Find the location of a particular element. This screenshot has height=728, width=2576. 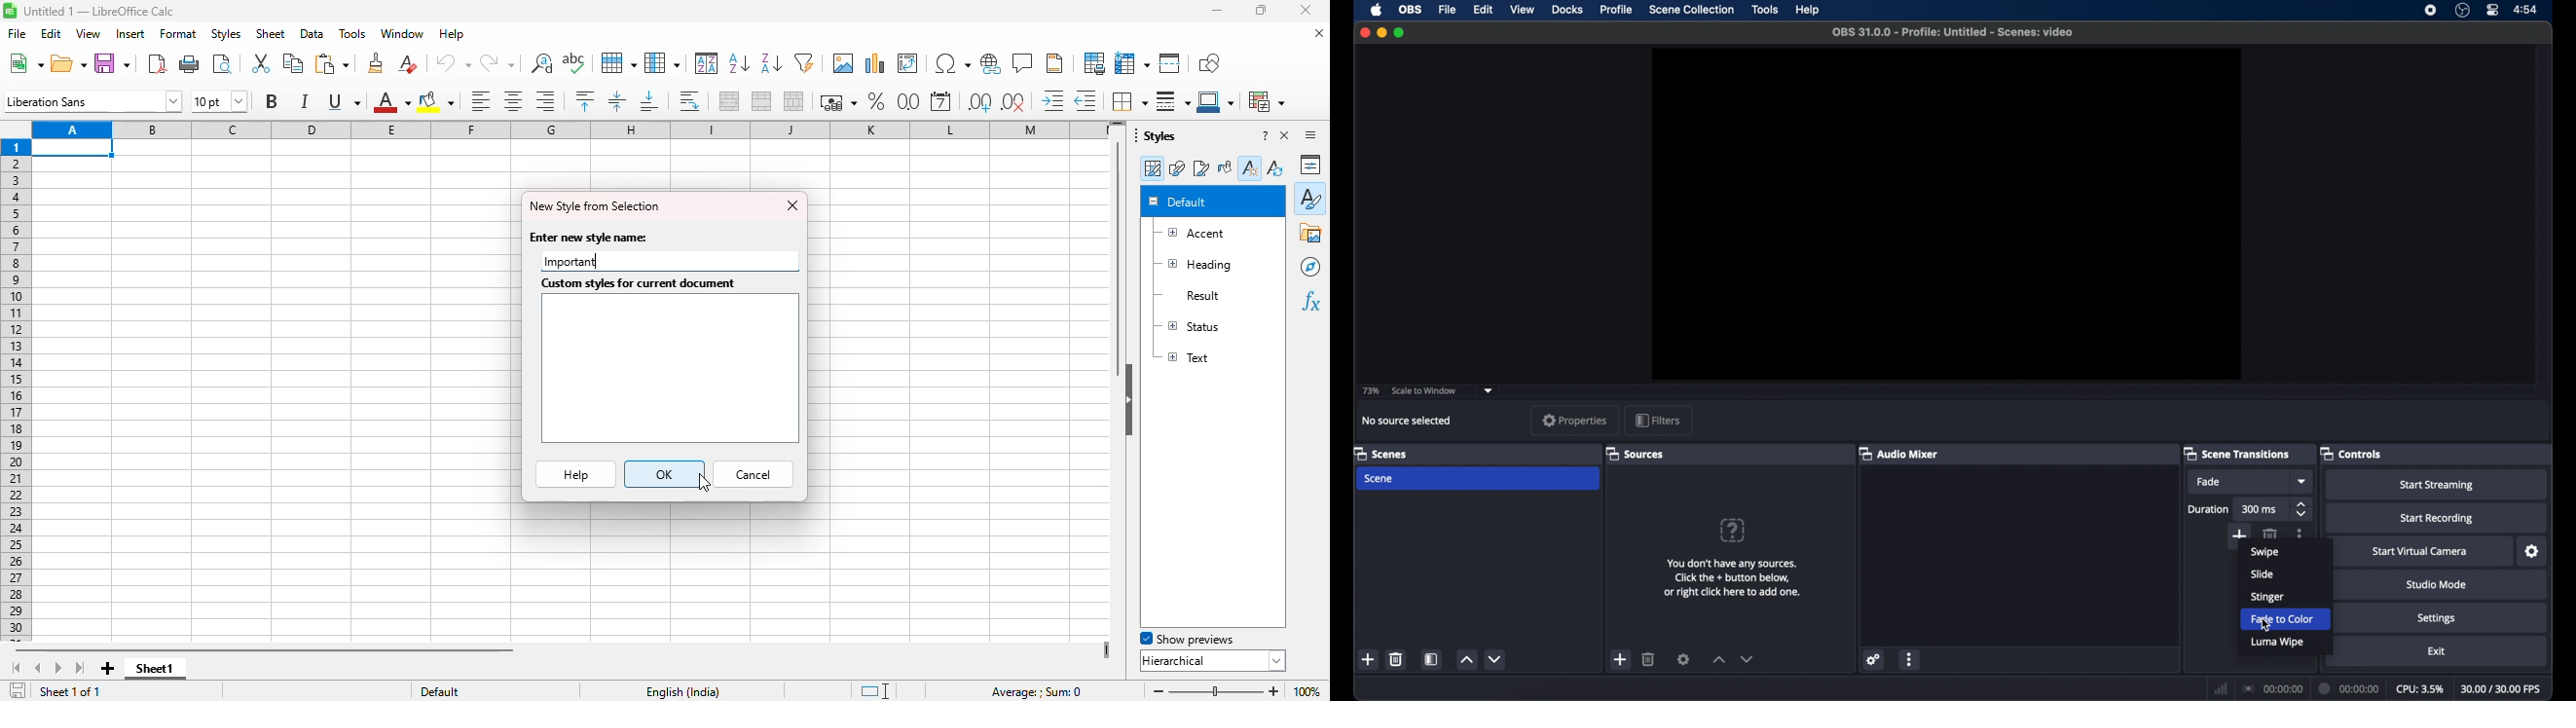

file is located at coordinates (17, 33).